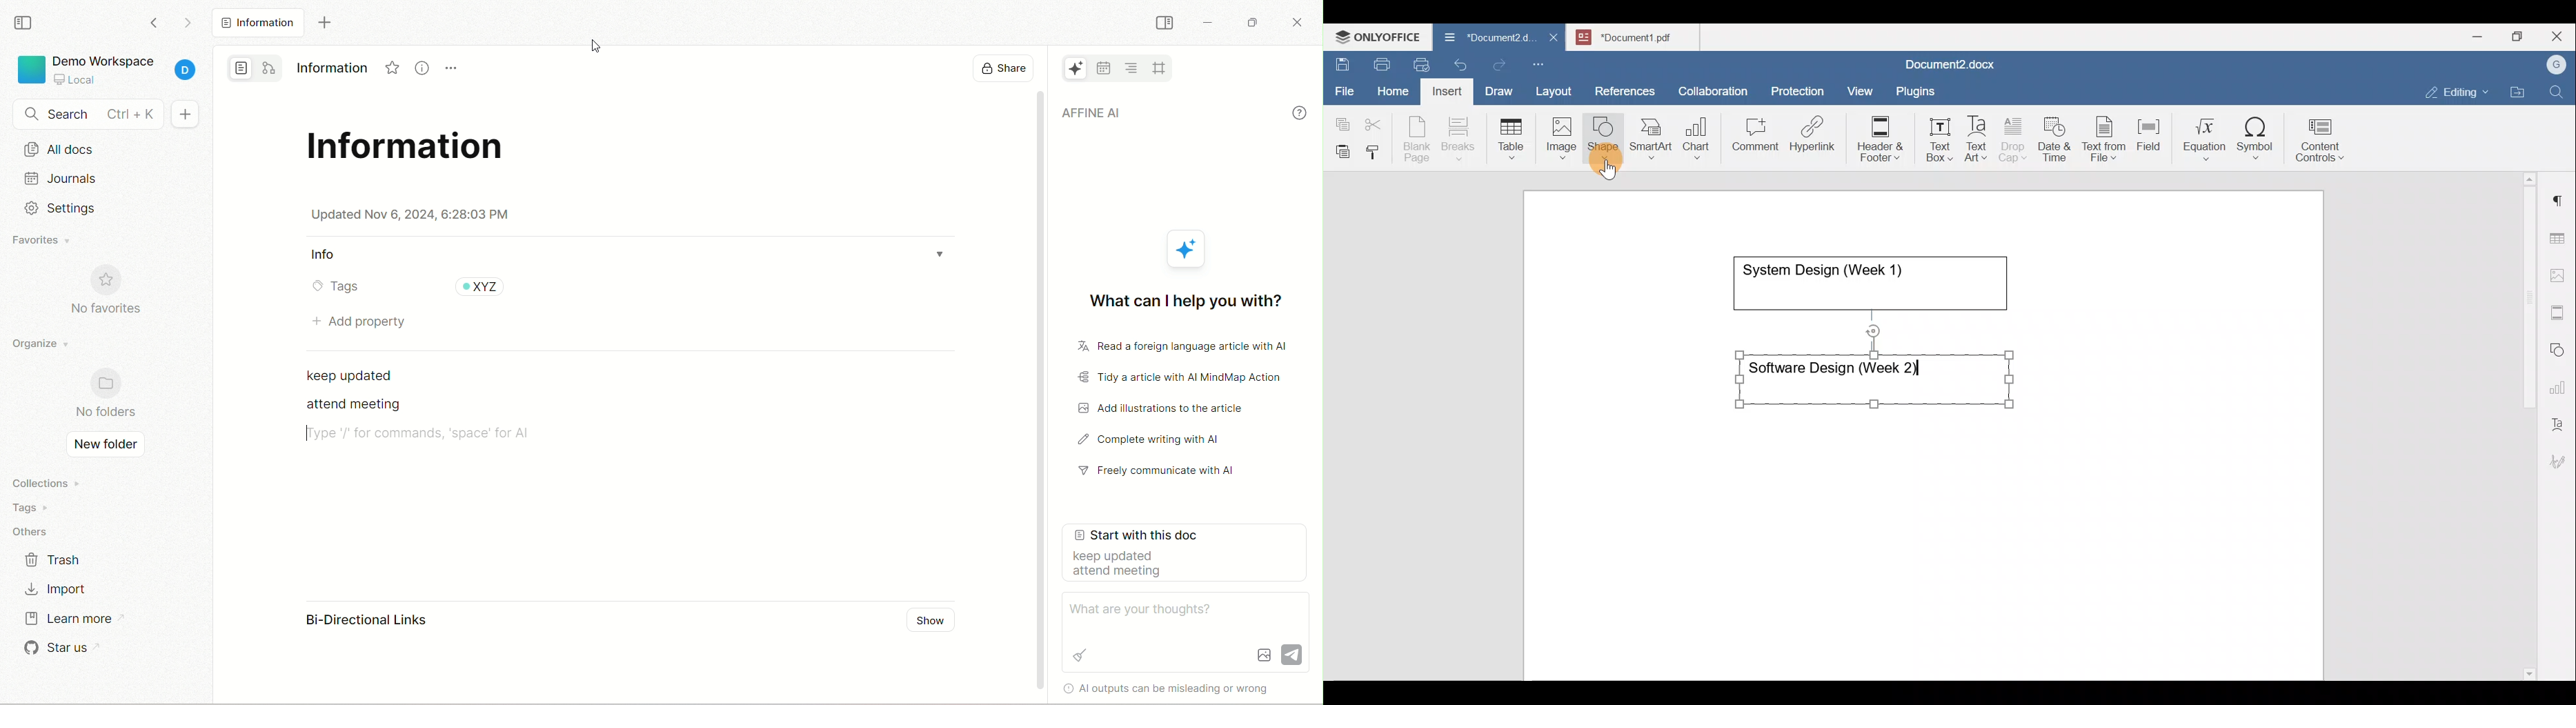 The image size is (2576, 728). I want to click on table of content, so click(1133, 66).